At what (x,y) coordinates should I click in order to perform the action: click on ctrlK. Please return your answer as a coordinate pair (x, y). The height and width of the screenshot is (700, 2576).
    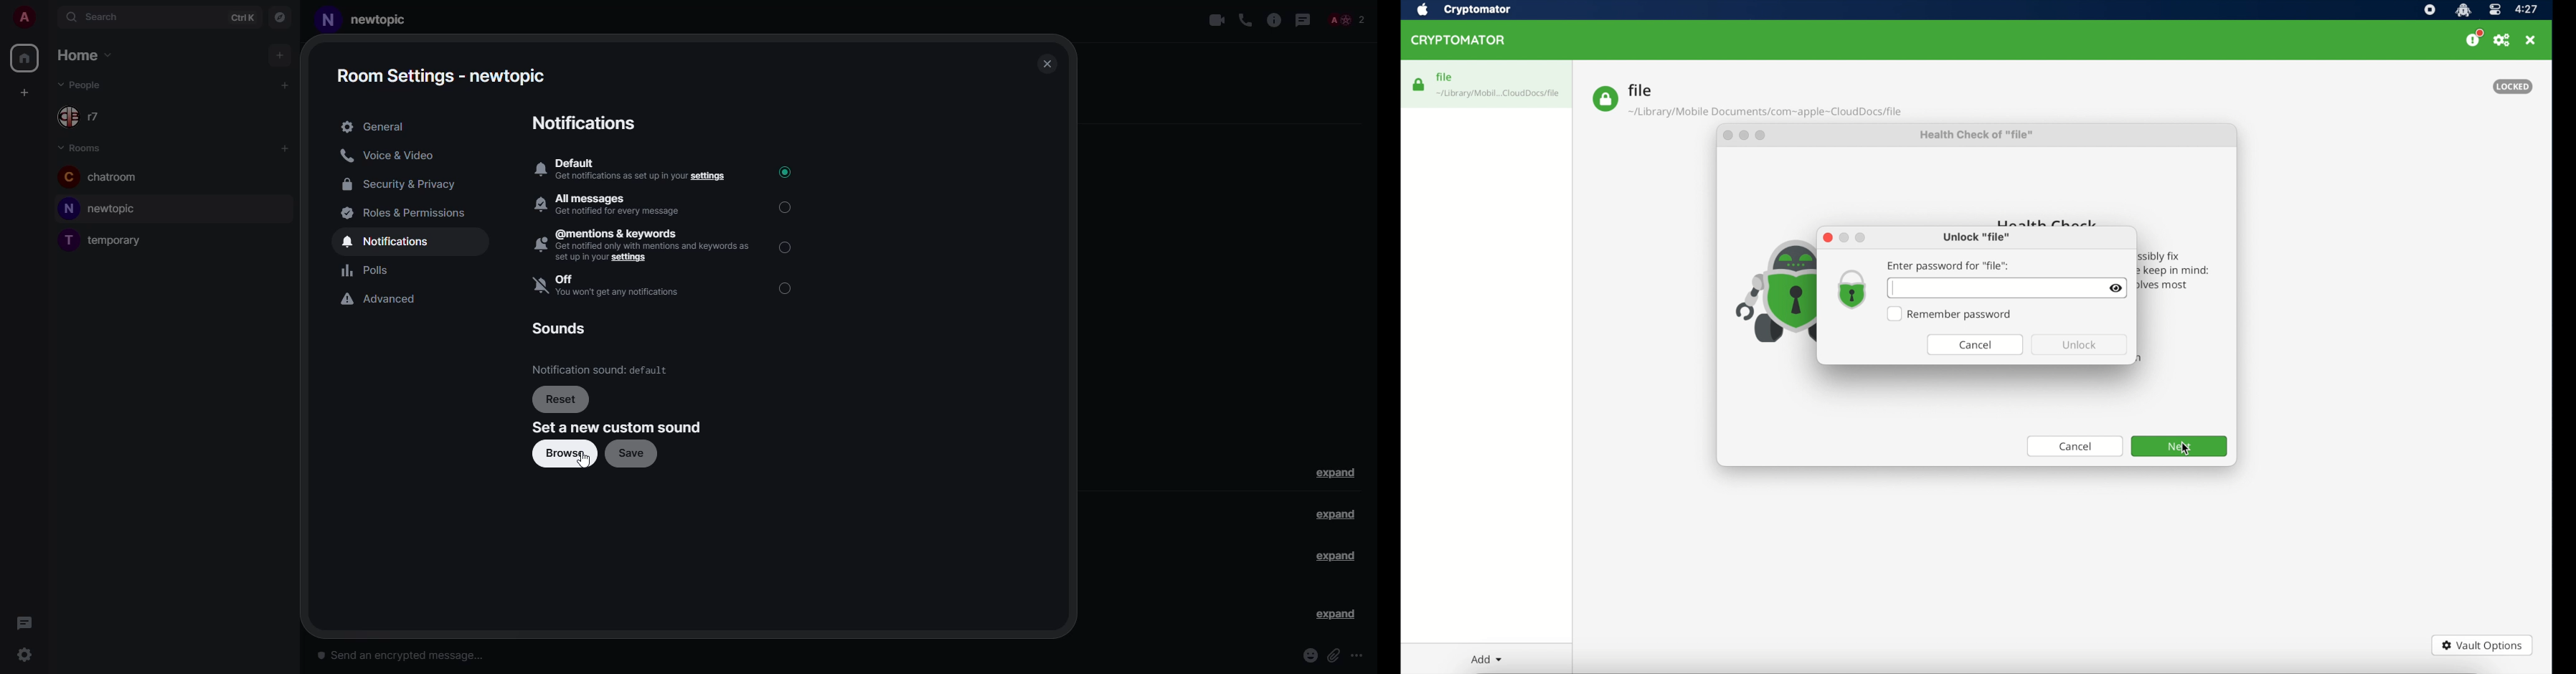
    Looking at the image, I should click on (242, 19).